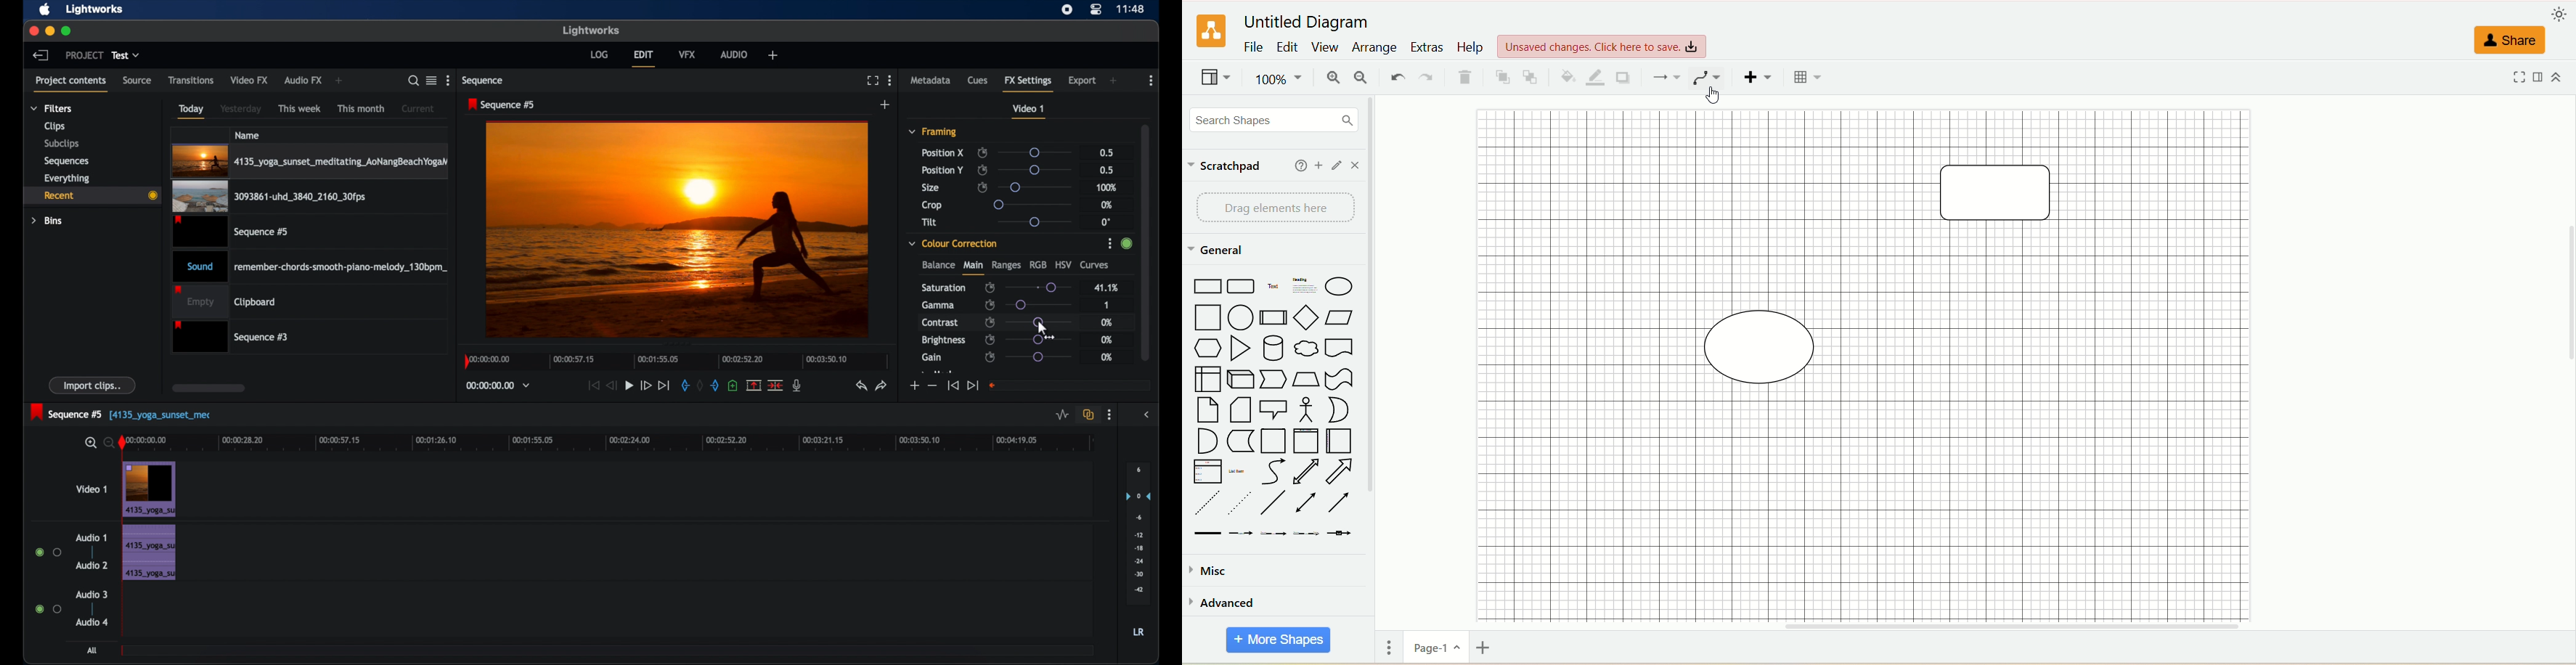  I want to click on color correction, so click(954, 243).